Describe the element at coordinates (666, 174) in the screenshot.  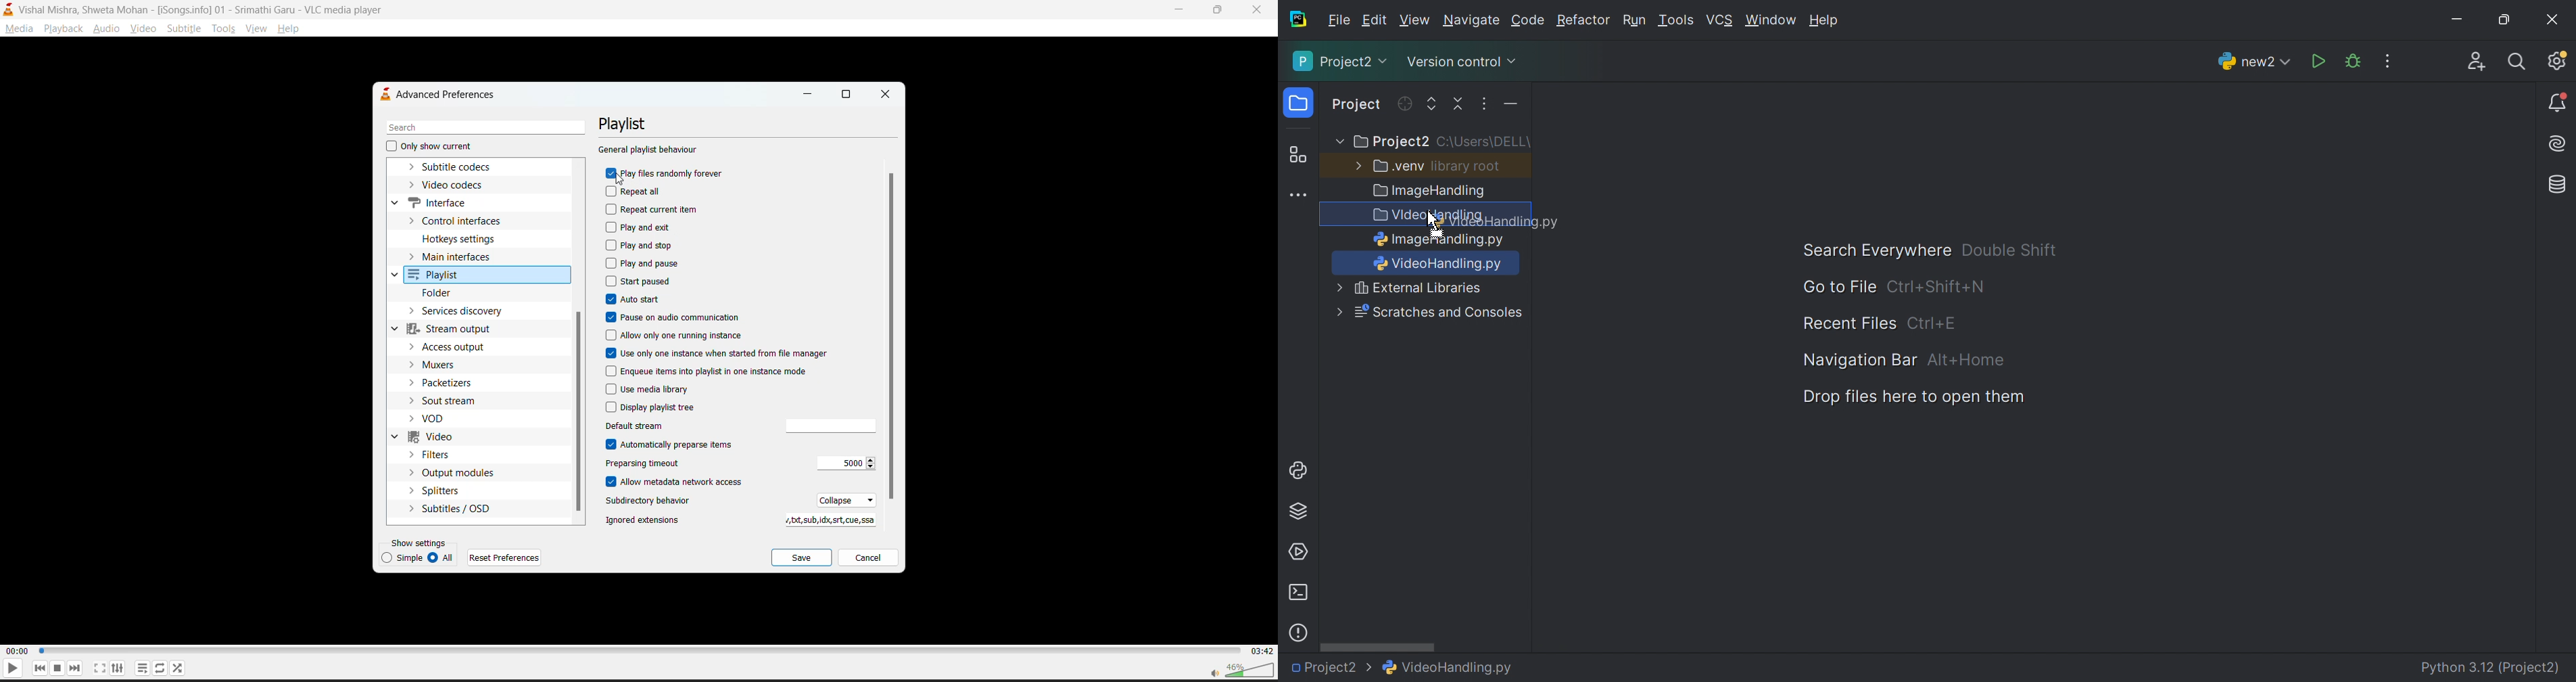
I see `play files randomly forever` at that location.